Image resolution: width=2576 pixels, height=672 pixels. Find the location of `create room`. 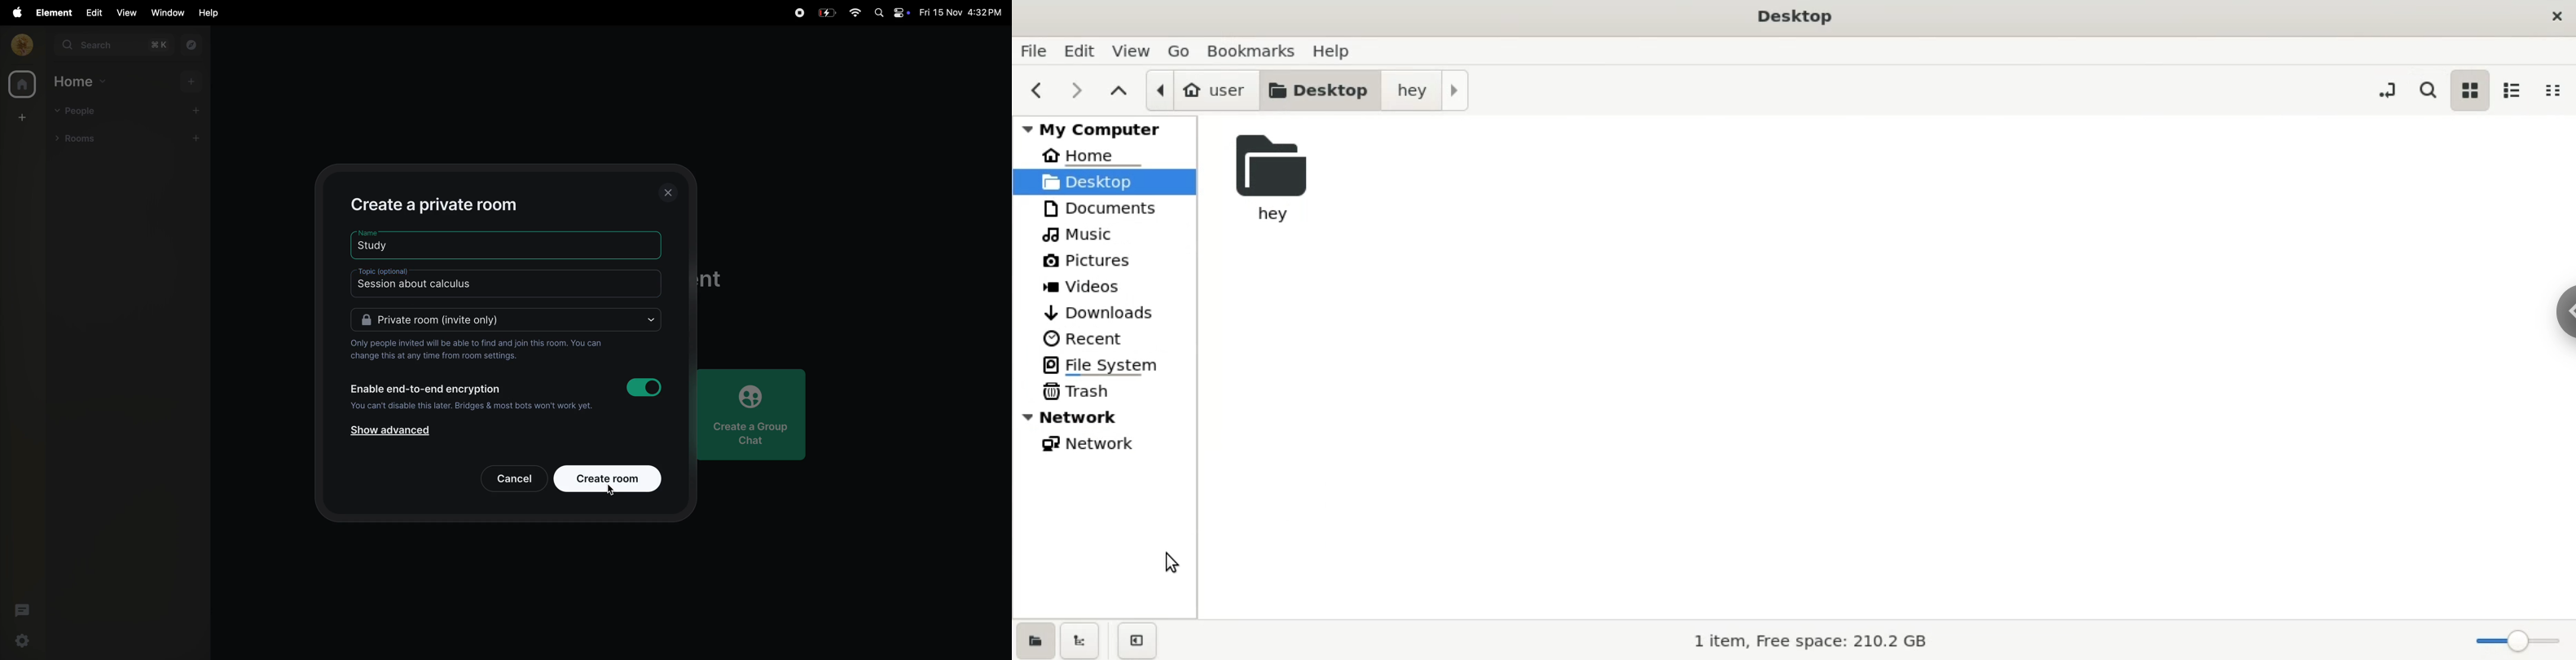

create room is located at coordinates (608, 477).